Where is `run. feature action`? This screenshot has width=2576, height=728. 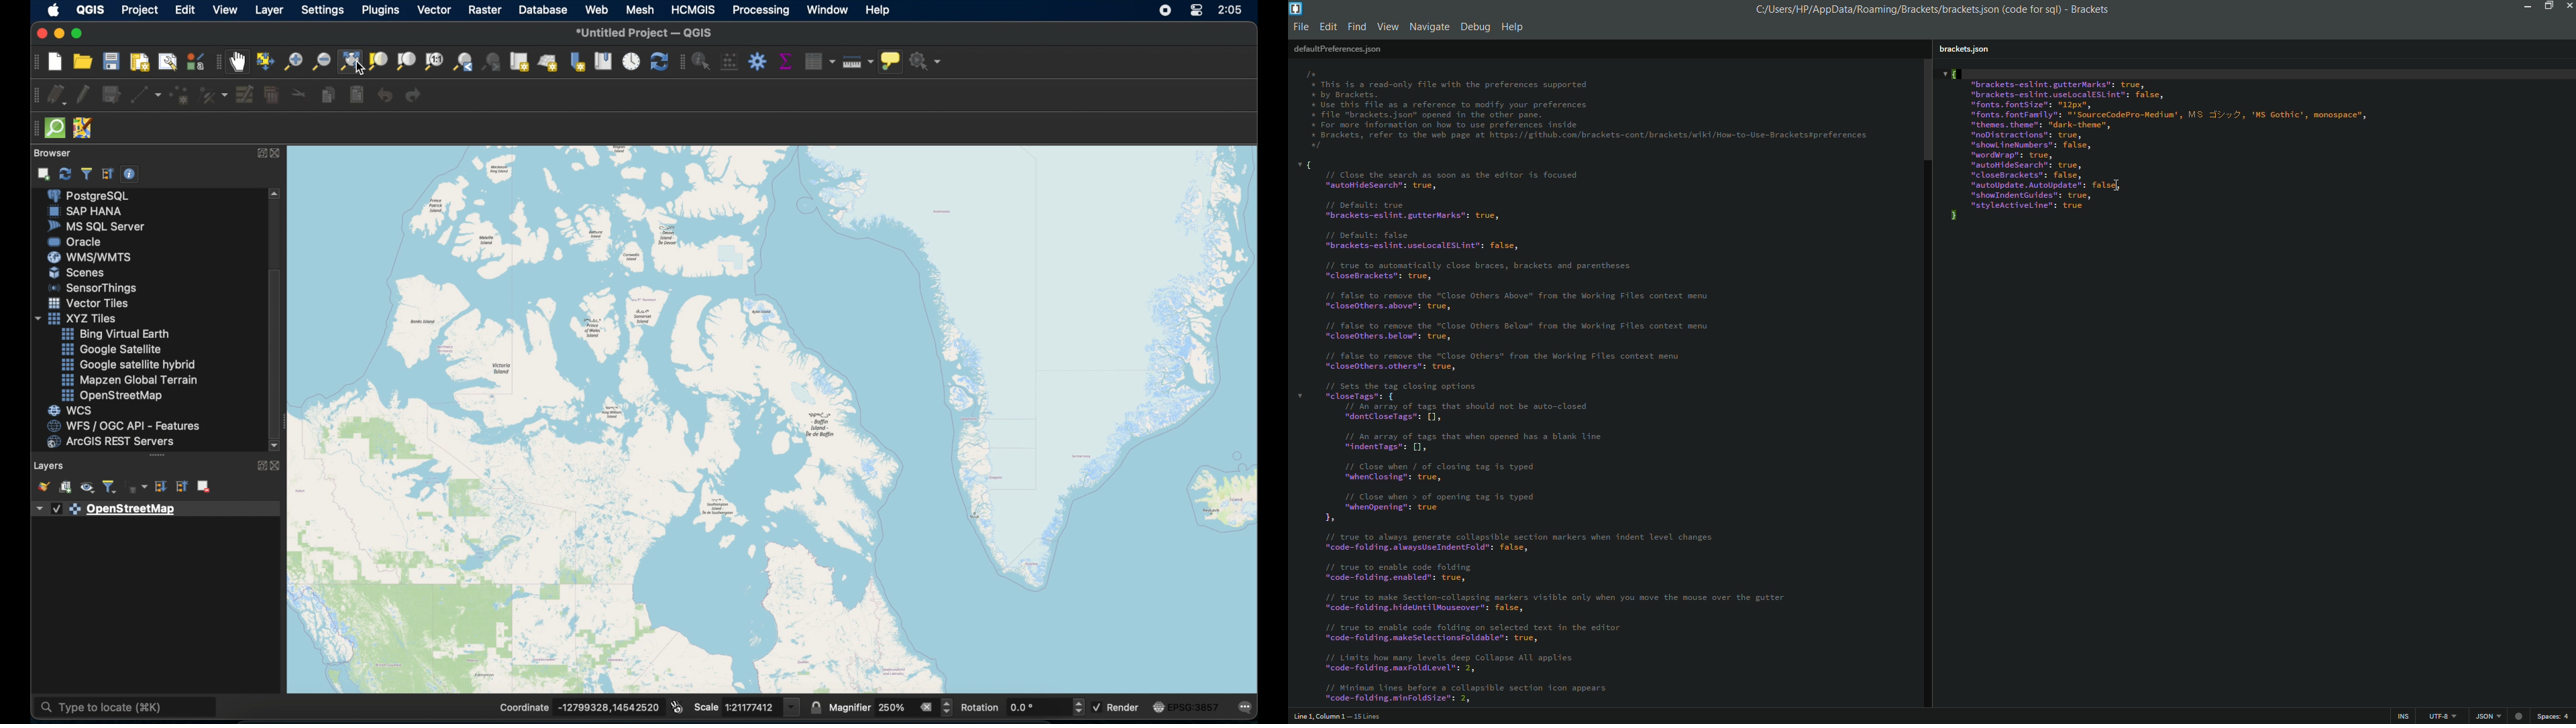
run. feature action is located at coordinates (926, 61).